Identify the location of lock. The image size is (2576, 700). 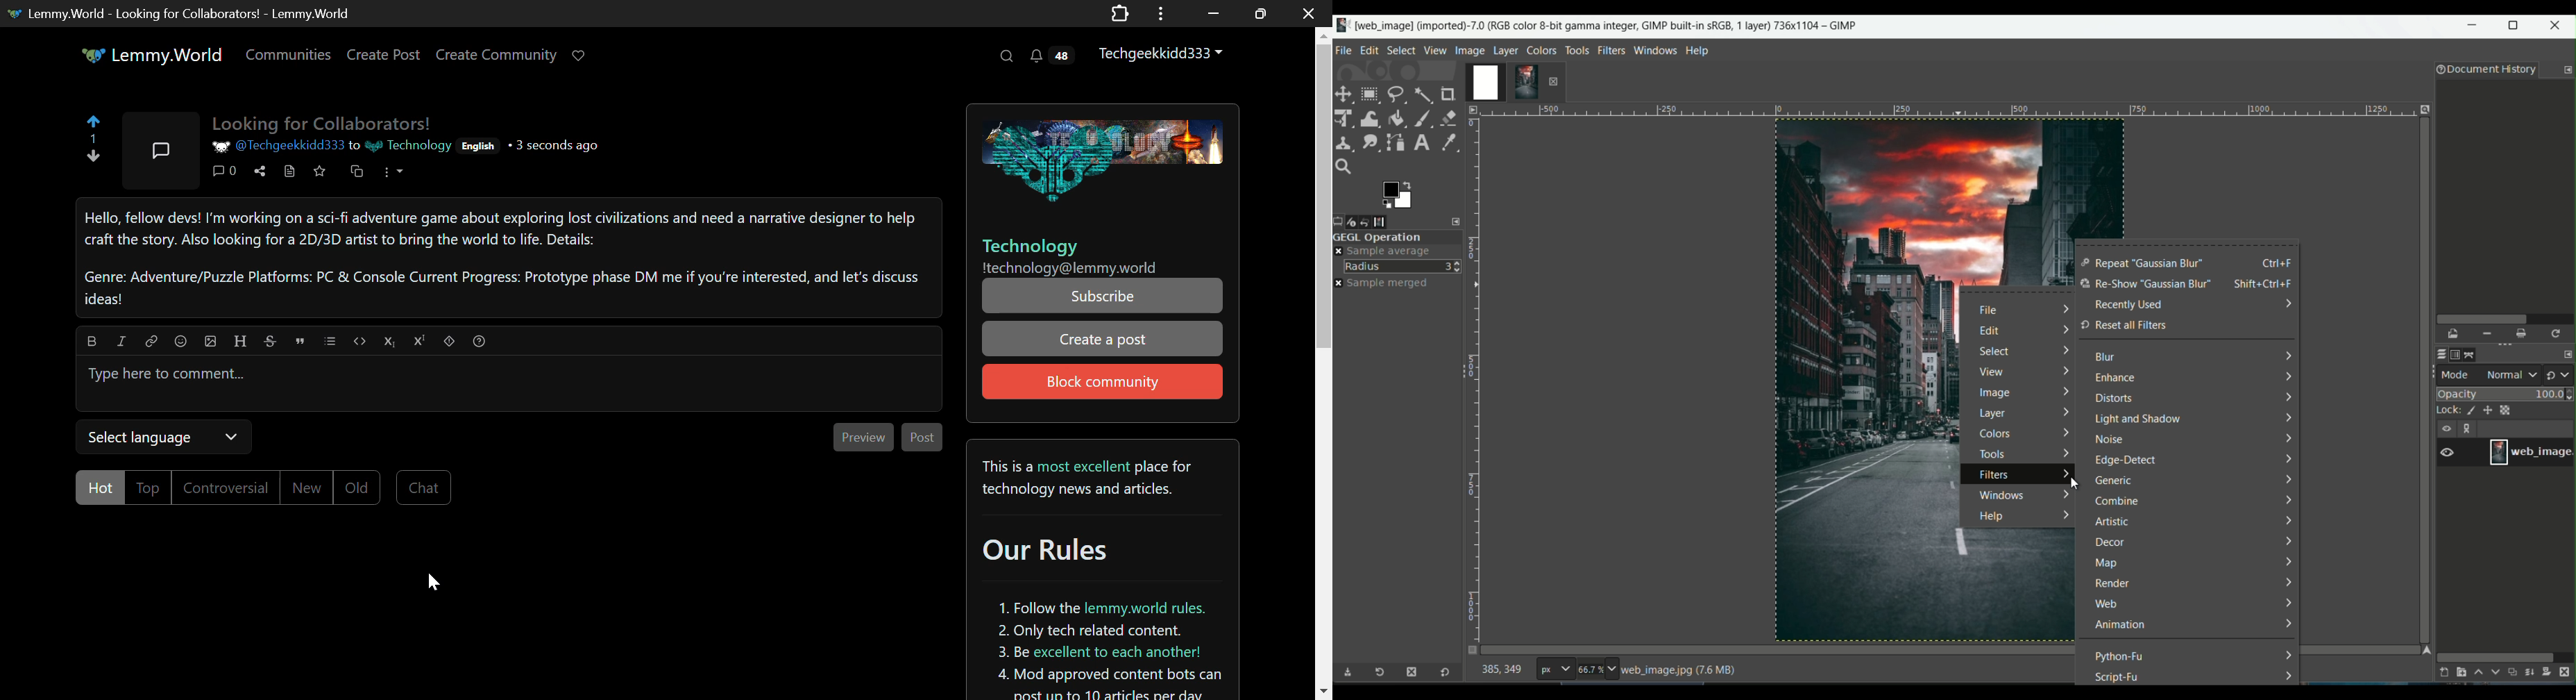
(2443, 412).